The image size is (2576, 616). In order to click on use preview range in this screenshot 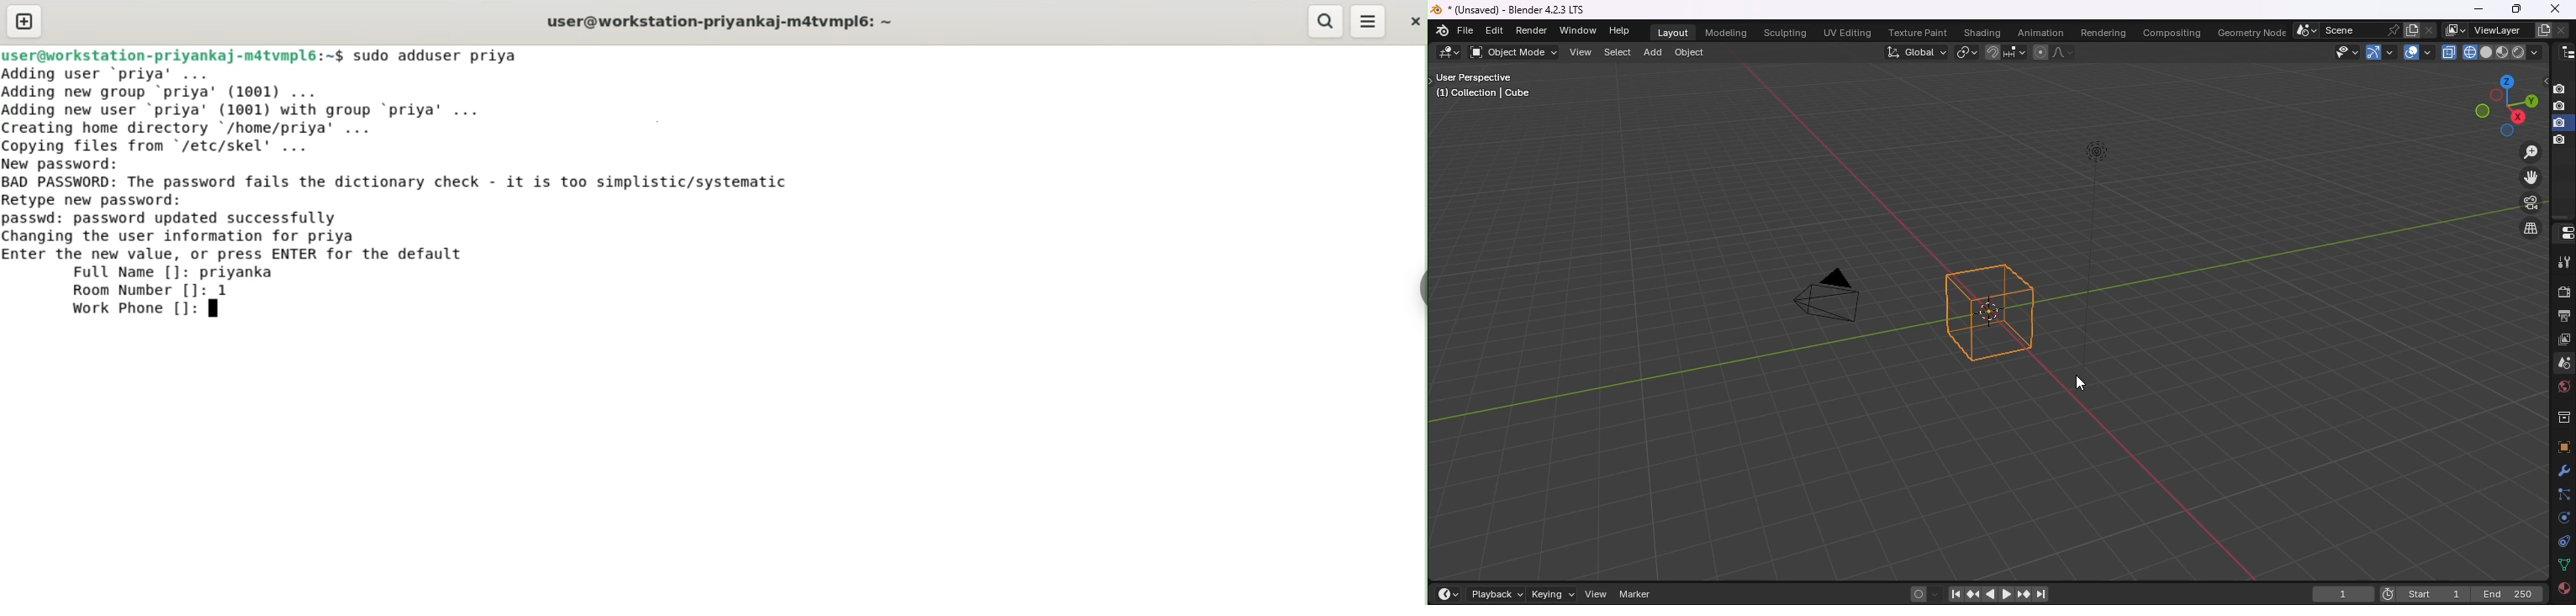, I will do `click(2385, 593)`.